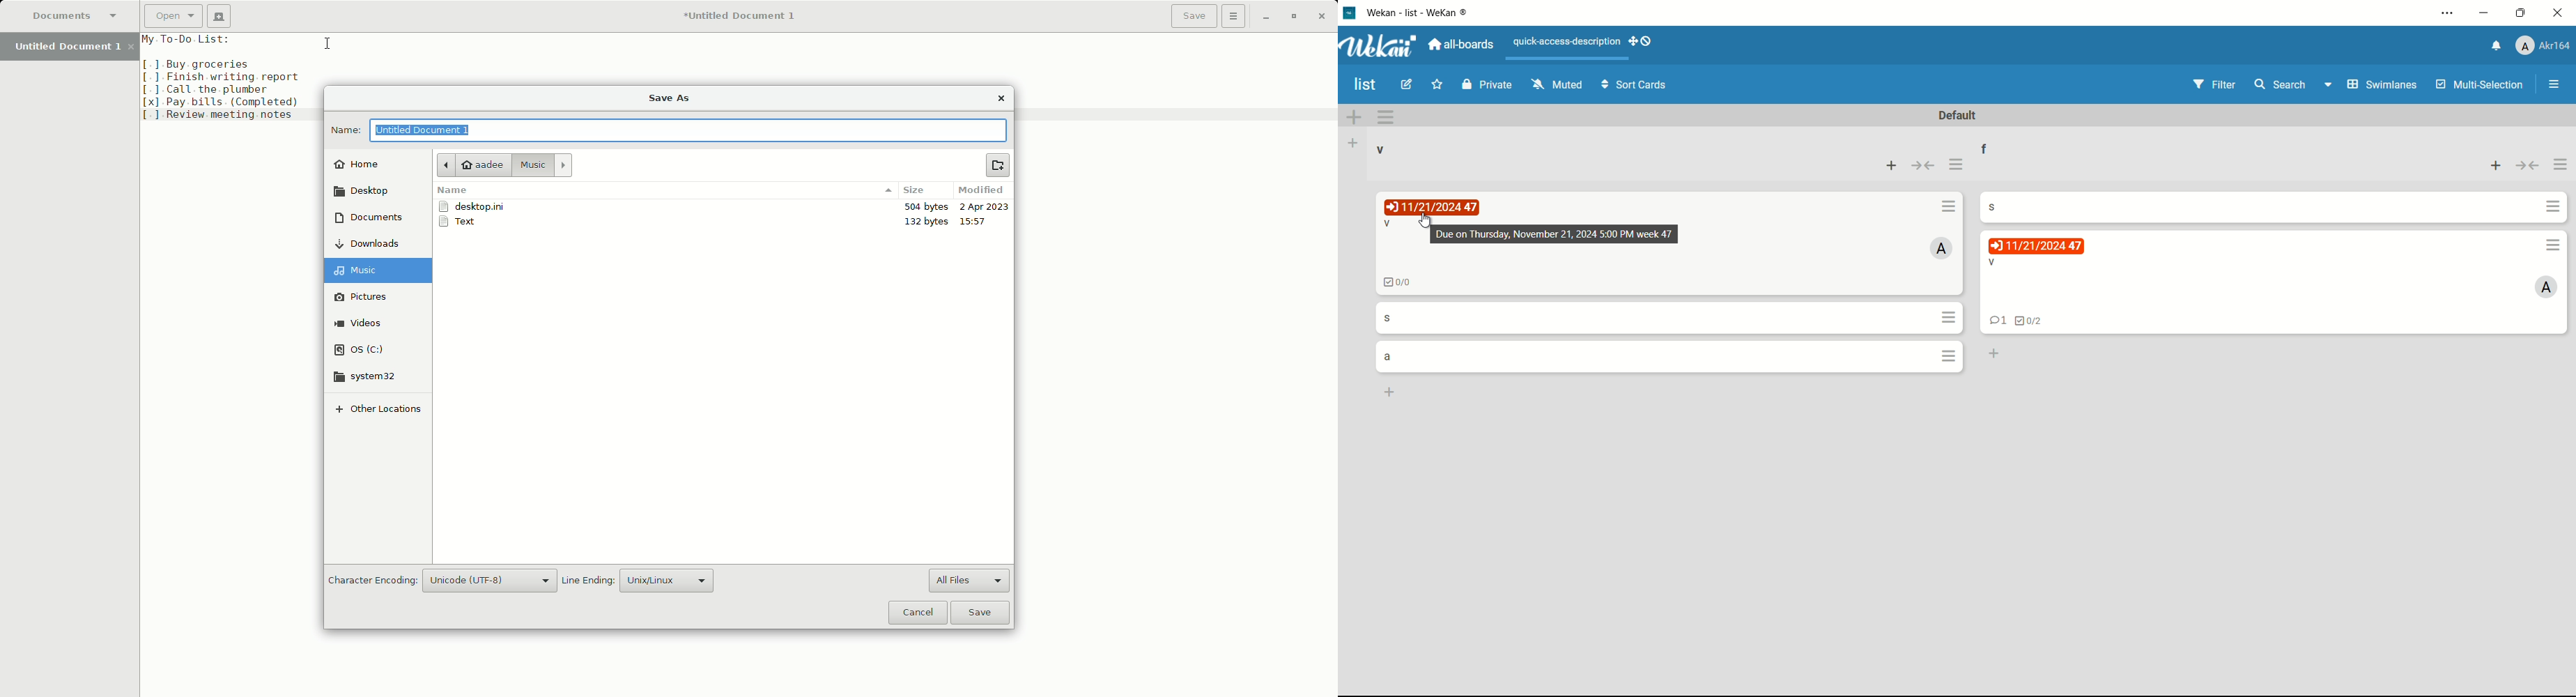  I want to click on add star to this board, so click(1436, 86).